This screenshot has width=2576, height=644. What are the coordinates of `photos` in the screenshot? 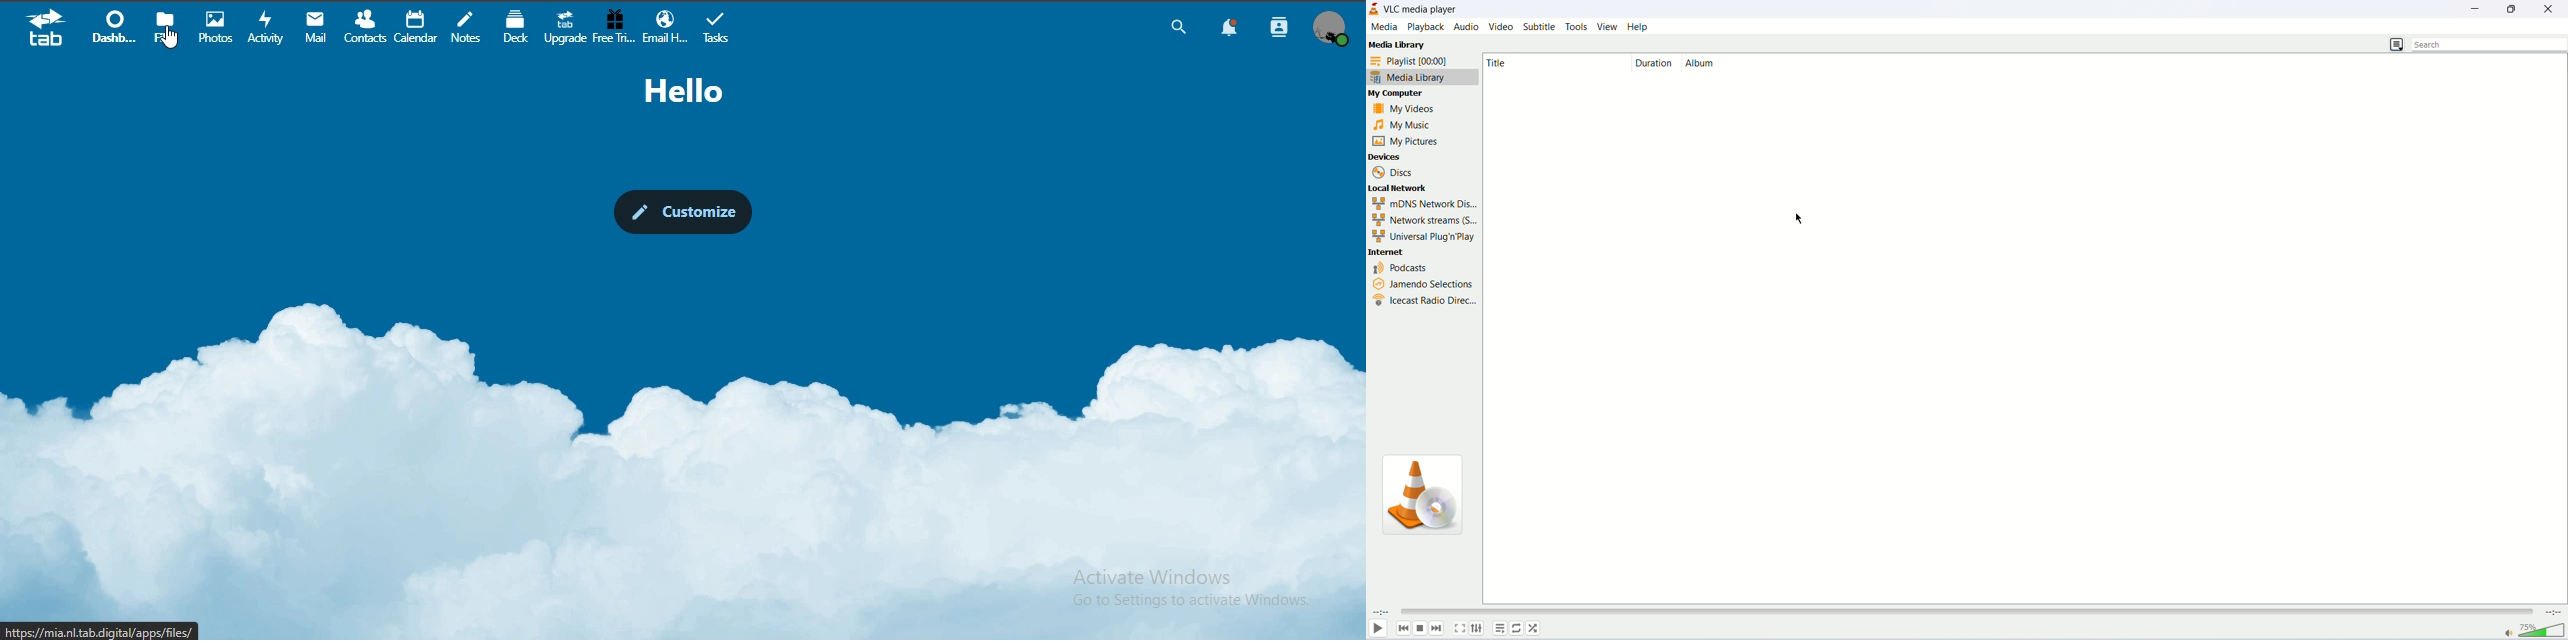 It's located at (215, 25).